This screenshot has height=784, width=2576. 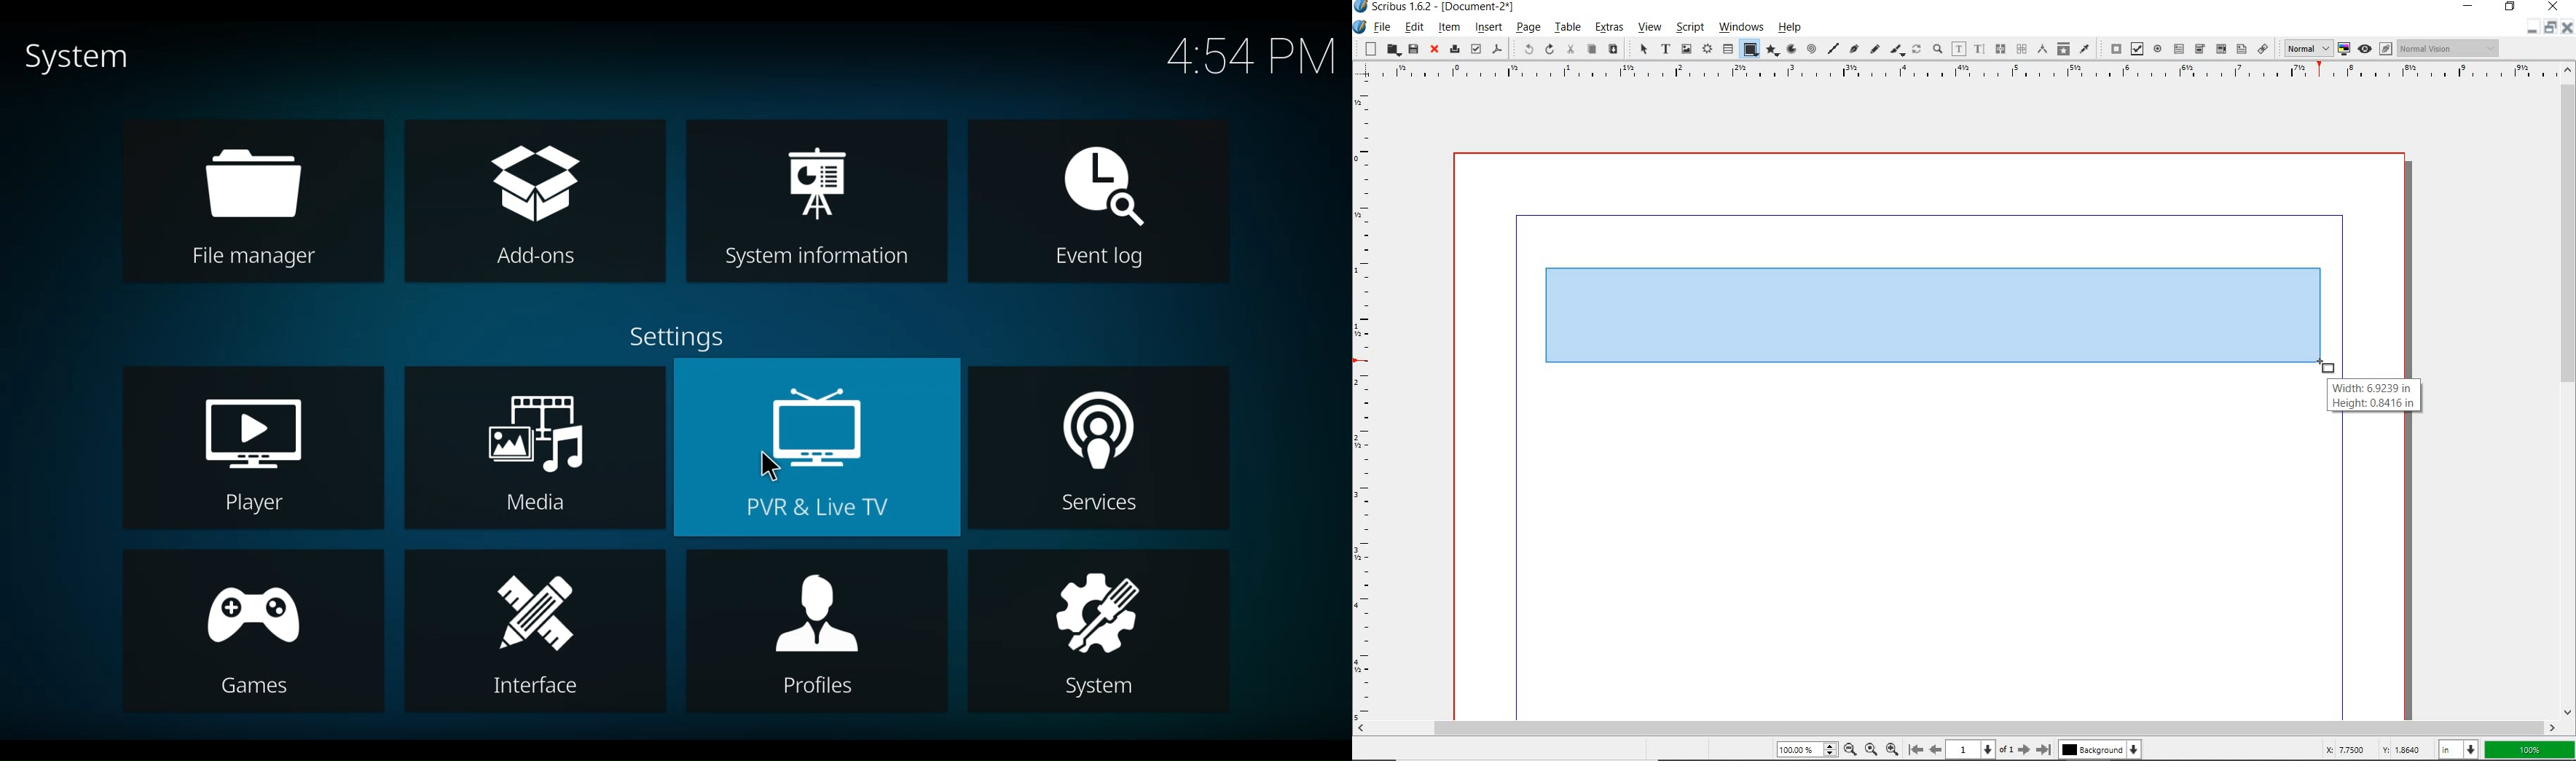 What do you see at coordinates (1488, 28) in the screenshot?
I see `insert` at bounding box center [1488, 28].